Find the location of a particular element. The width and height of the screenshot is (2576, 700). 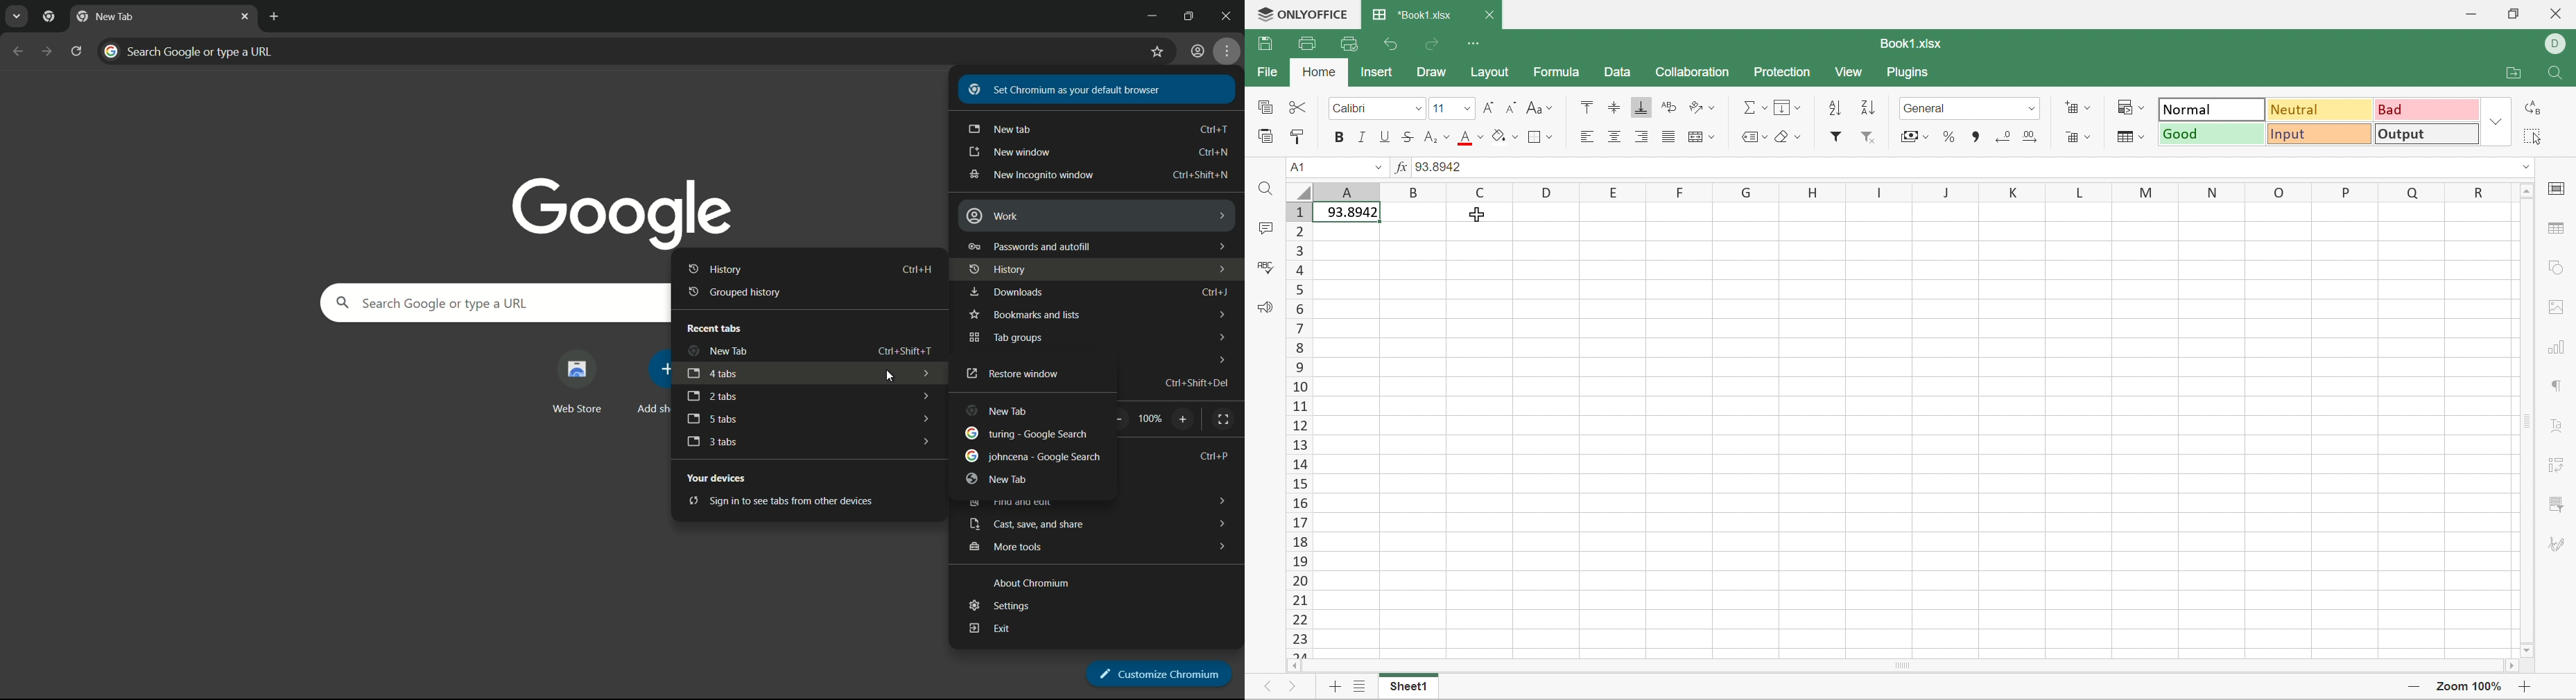

93.8942 is located at coordinates (1444, 166).